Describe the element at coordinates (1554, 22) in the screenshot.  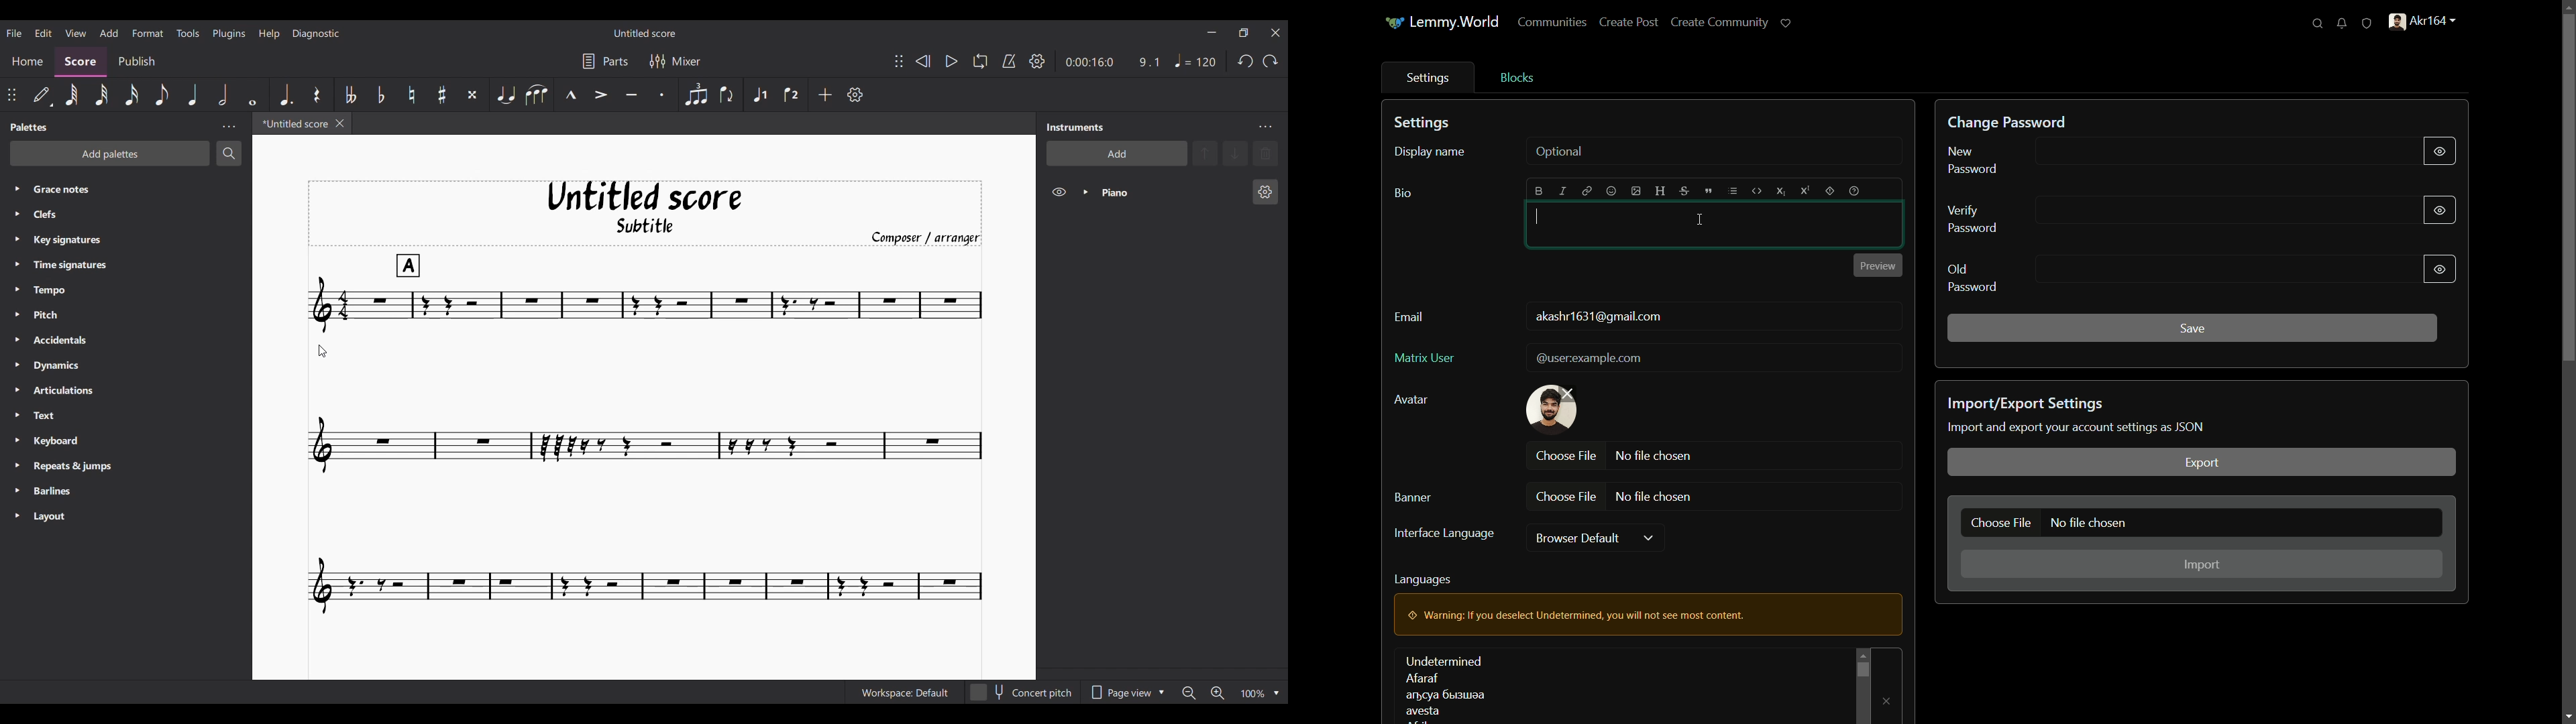
I see `communities` at that location.